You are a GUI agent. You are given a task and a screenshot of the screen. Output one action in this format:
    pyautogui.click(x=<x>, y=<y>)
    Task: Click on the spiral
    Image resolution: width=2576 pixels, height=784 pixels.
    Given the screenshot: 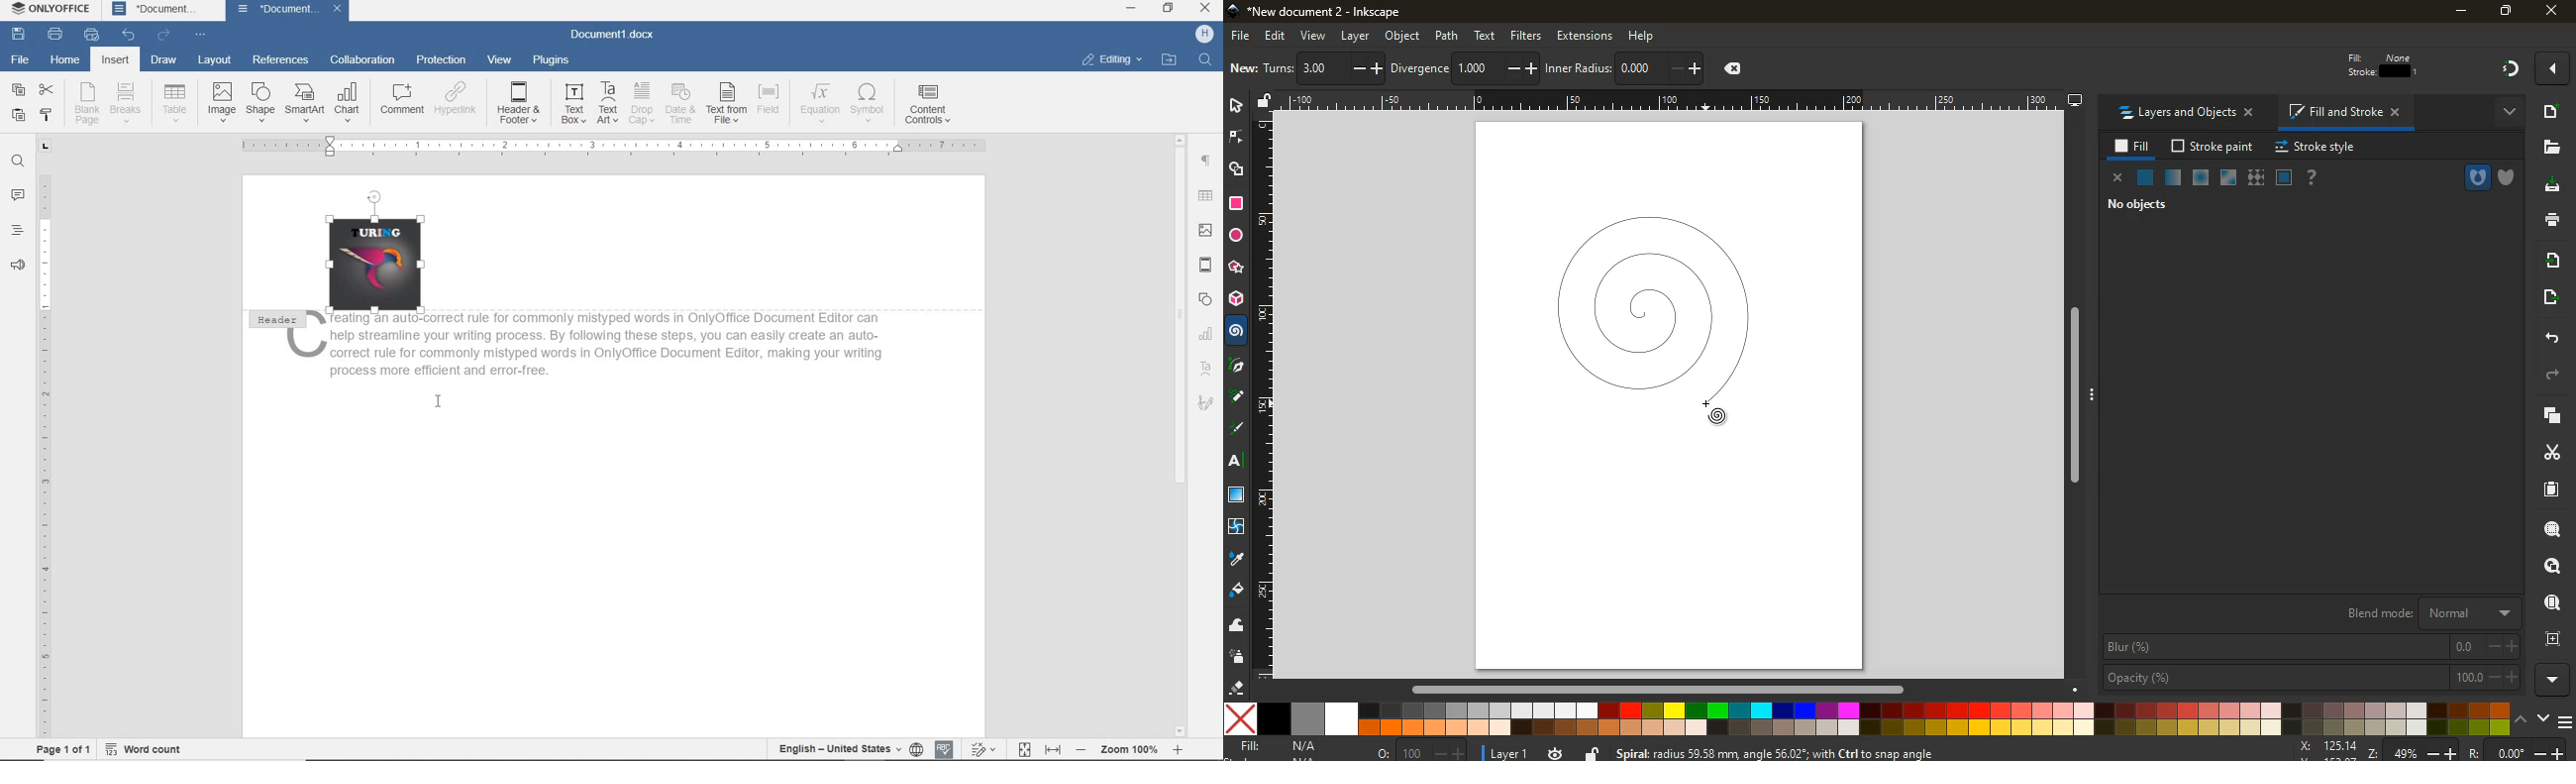 What is the action you would take?
    pyautogui.click(x=1236, y=331)
    